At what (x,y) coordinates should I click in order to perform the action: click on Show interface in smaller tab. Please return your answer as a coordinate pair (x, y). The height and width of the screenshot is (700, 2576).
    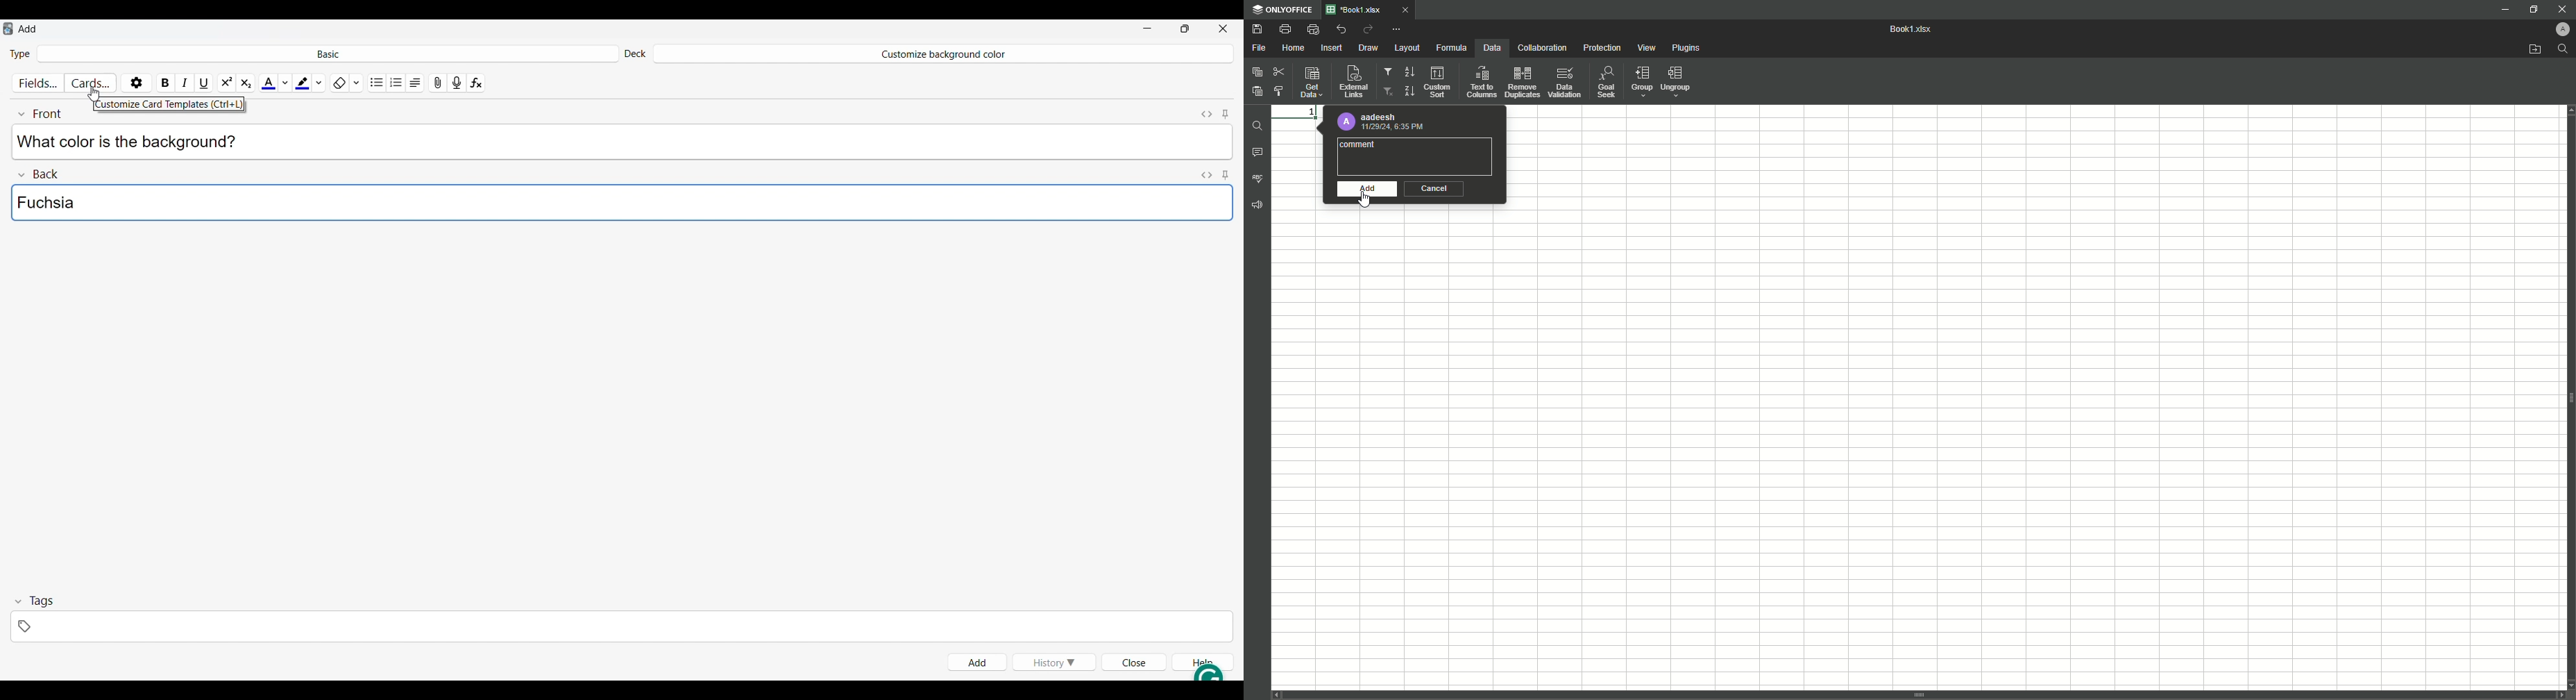
    Looking at the image, I should click on (1185, 29).